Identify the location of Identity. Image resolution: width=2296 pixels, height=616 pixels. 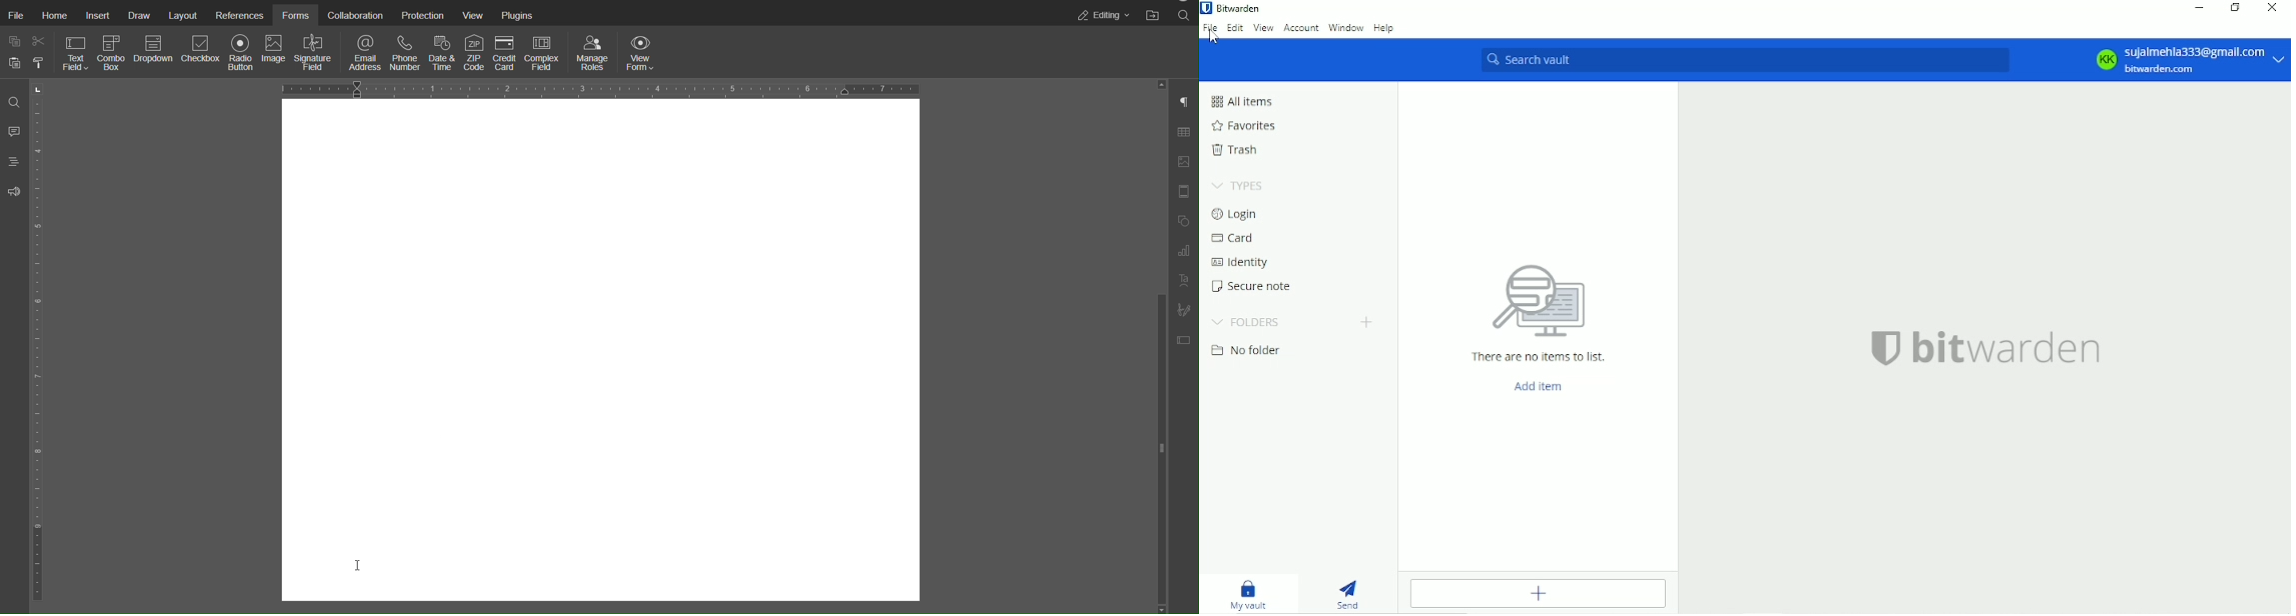
(1242, 262).